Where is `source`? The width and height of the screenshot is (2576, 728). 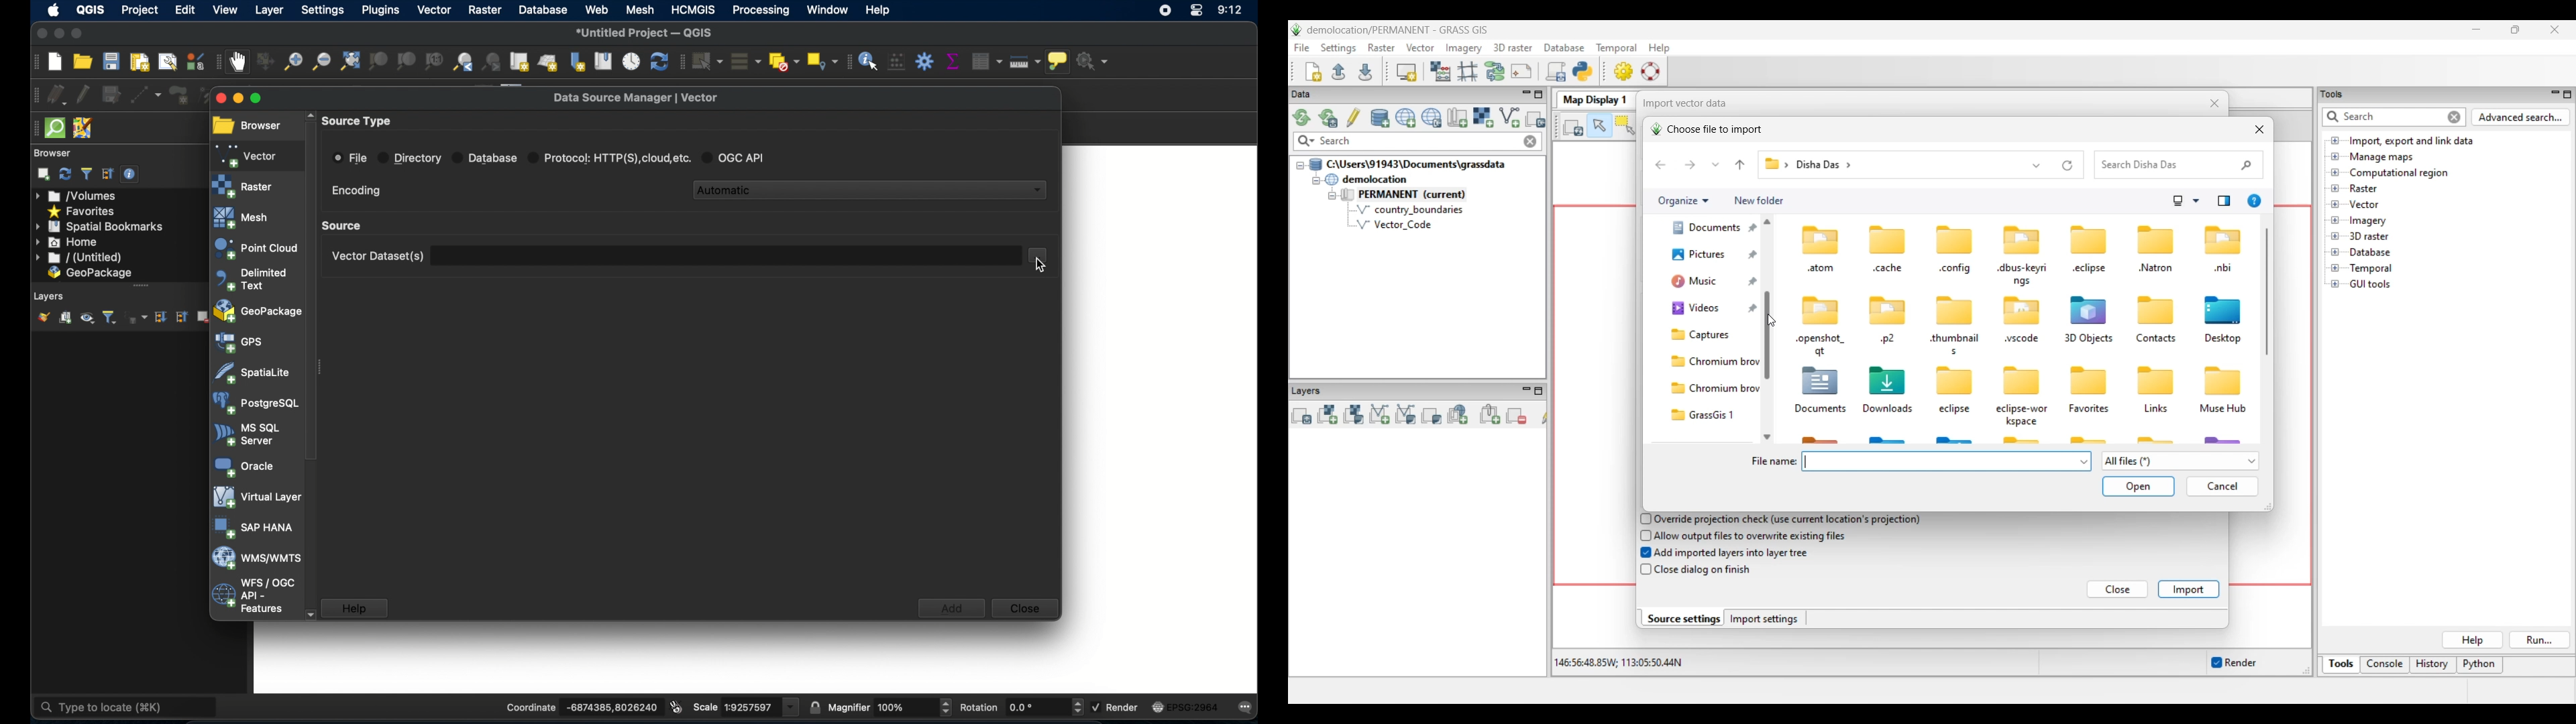
source is located at coordinates (344, 225).